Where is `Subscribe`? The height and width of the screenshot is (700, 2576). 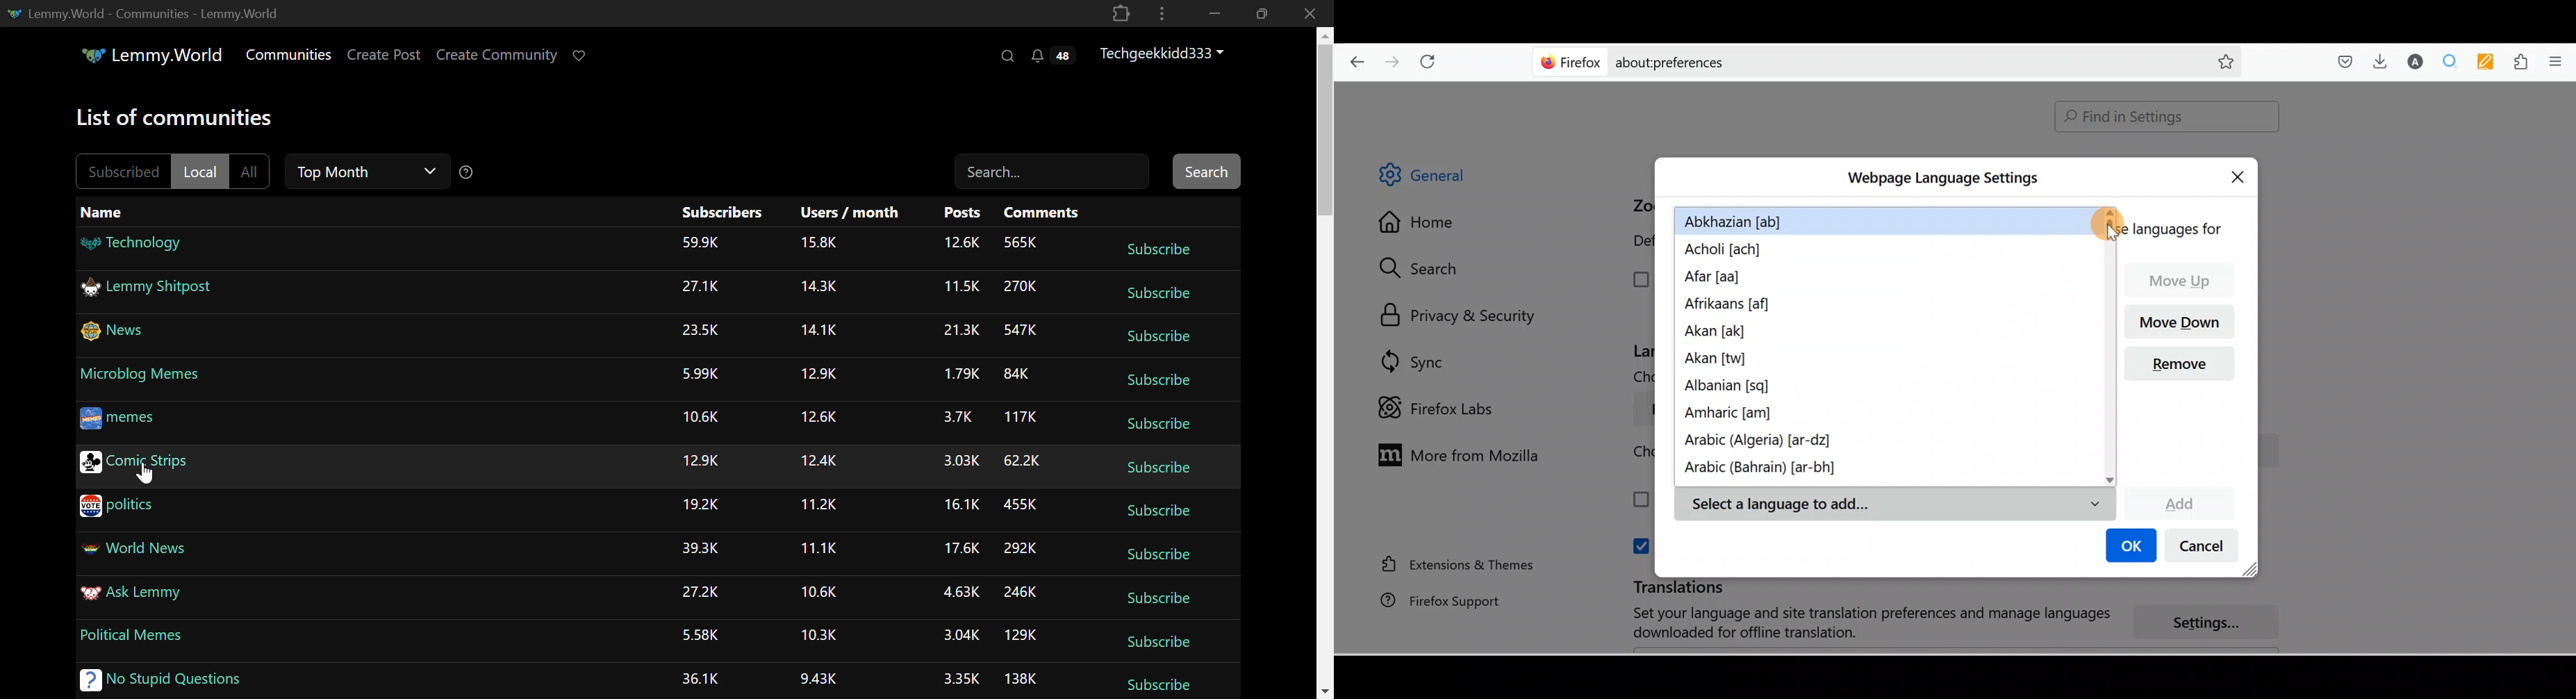 Subscribe is located at coordinates (1162, 557).